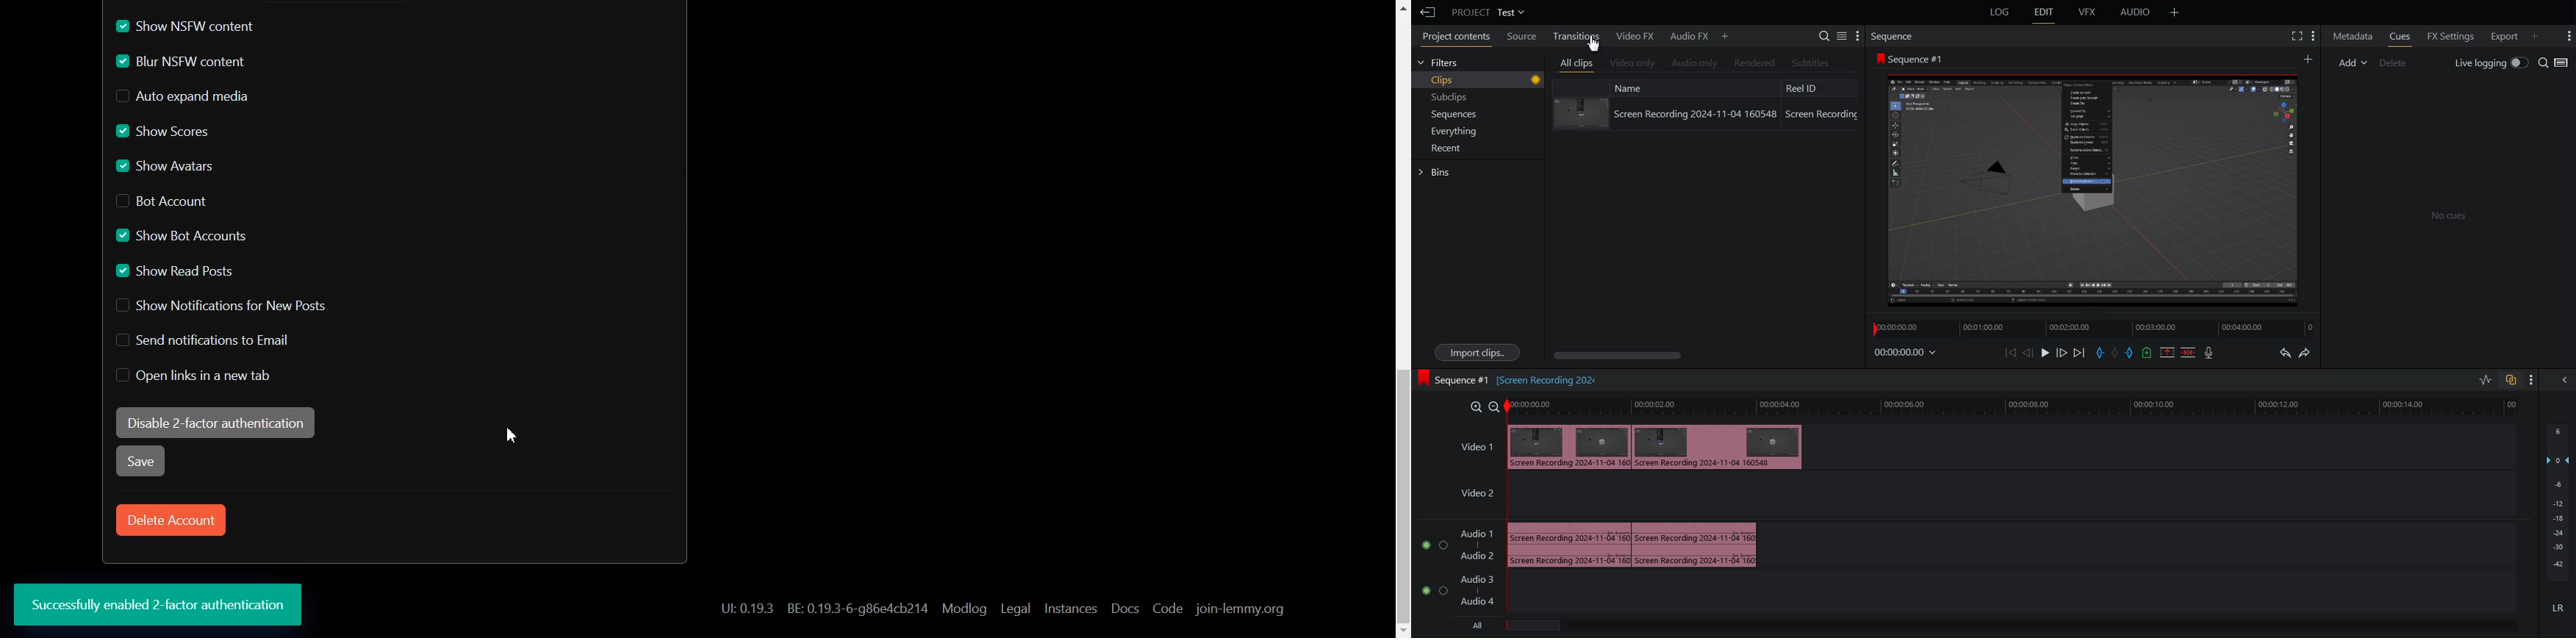  What do you see at coordinates (1481, 576) in the screenshot?
I see `Audio Track 3` at bounding box center [1481, 576].